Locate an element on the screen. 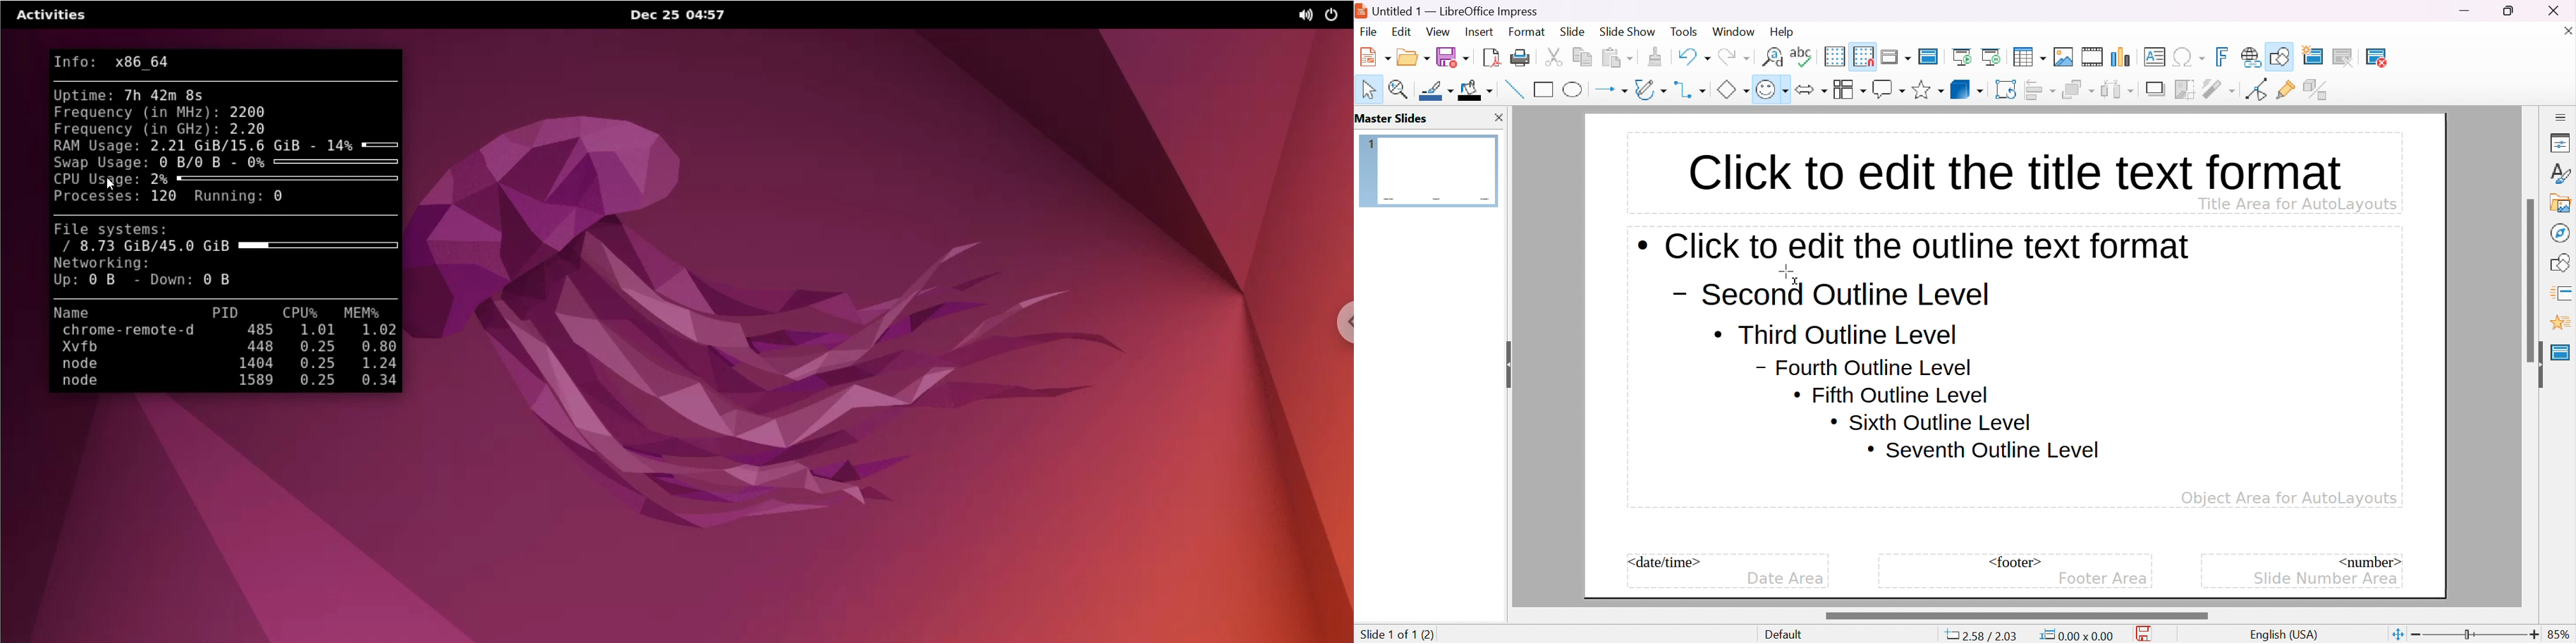 This screenshot has width=2576, height=644. insert line is located at coordinates (1513, 89).